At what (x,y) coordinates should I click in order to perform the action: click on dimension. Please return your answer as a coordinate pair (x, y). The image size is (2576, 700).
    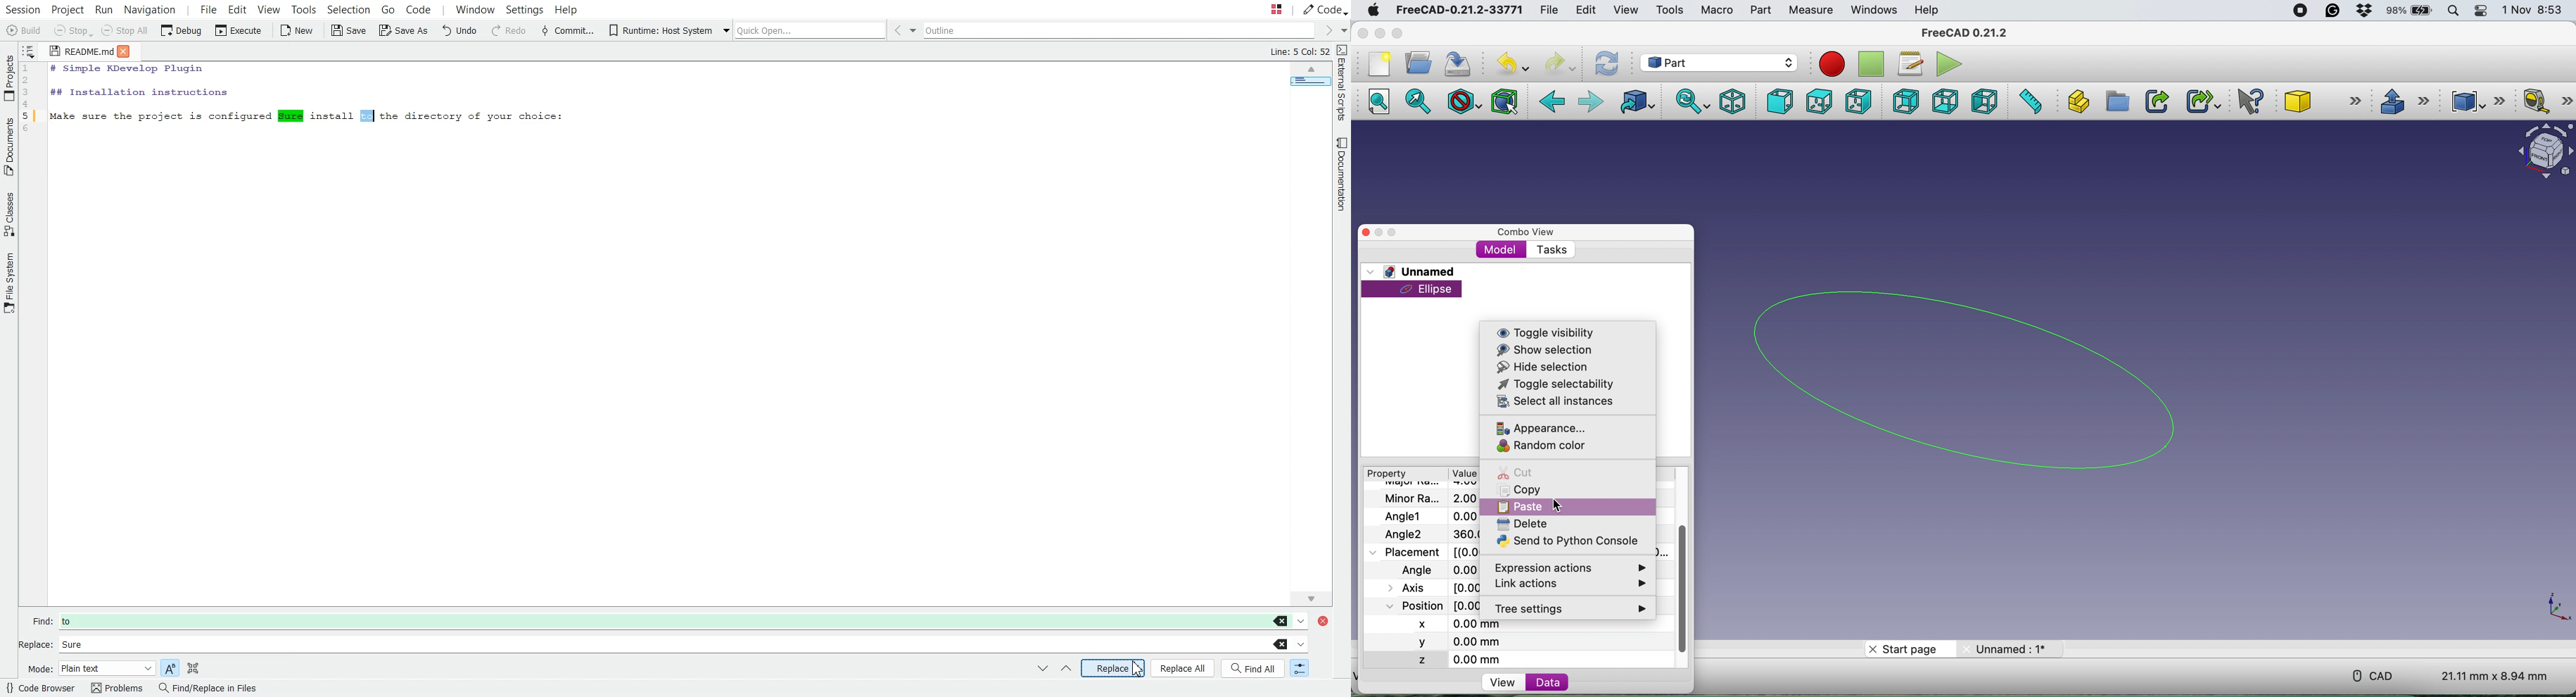
    Looking at the image, I should click on (2497, 676).